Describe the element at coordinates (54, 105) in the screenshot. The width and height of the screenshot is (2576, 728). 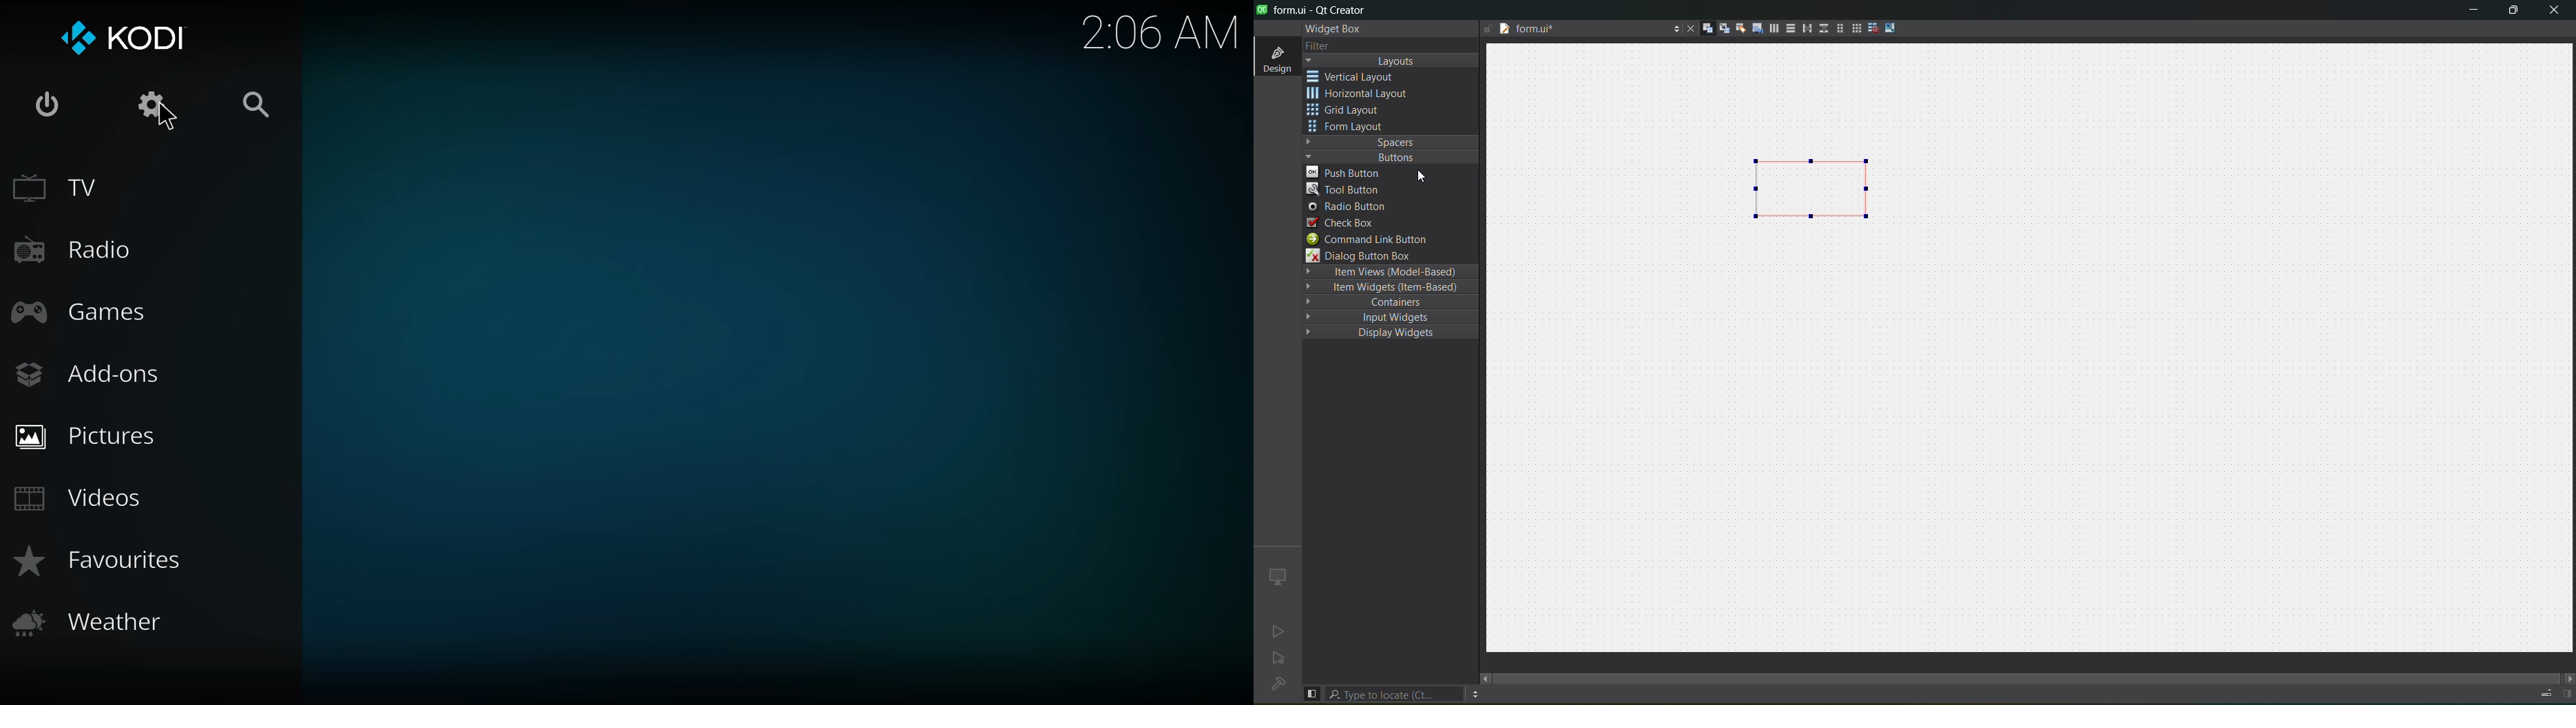
I see `power` at that location.